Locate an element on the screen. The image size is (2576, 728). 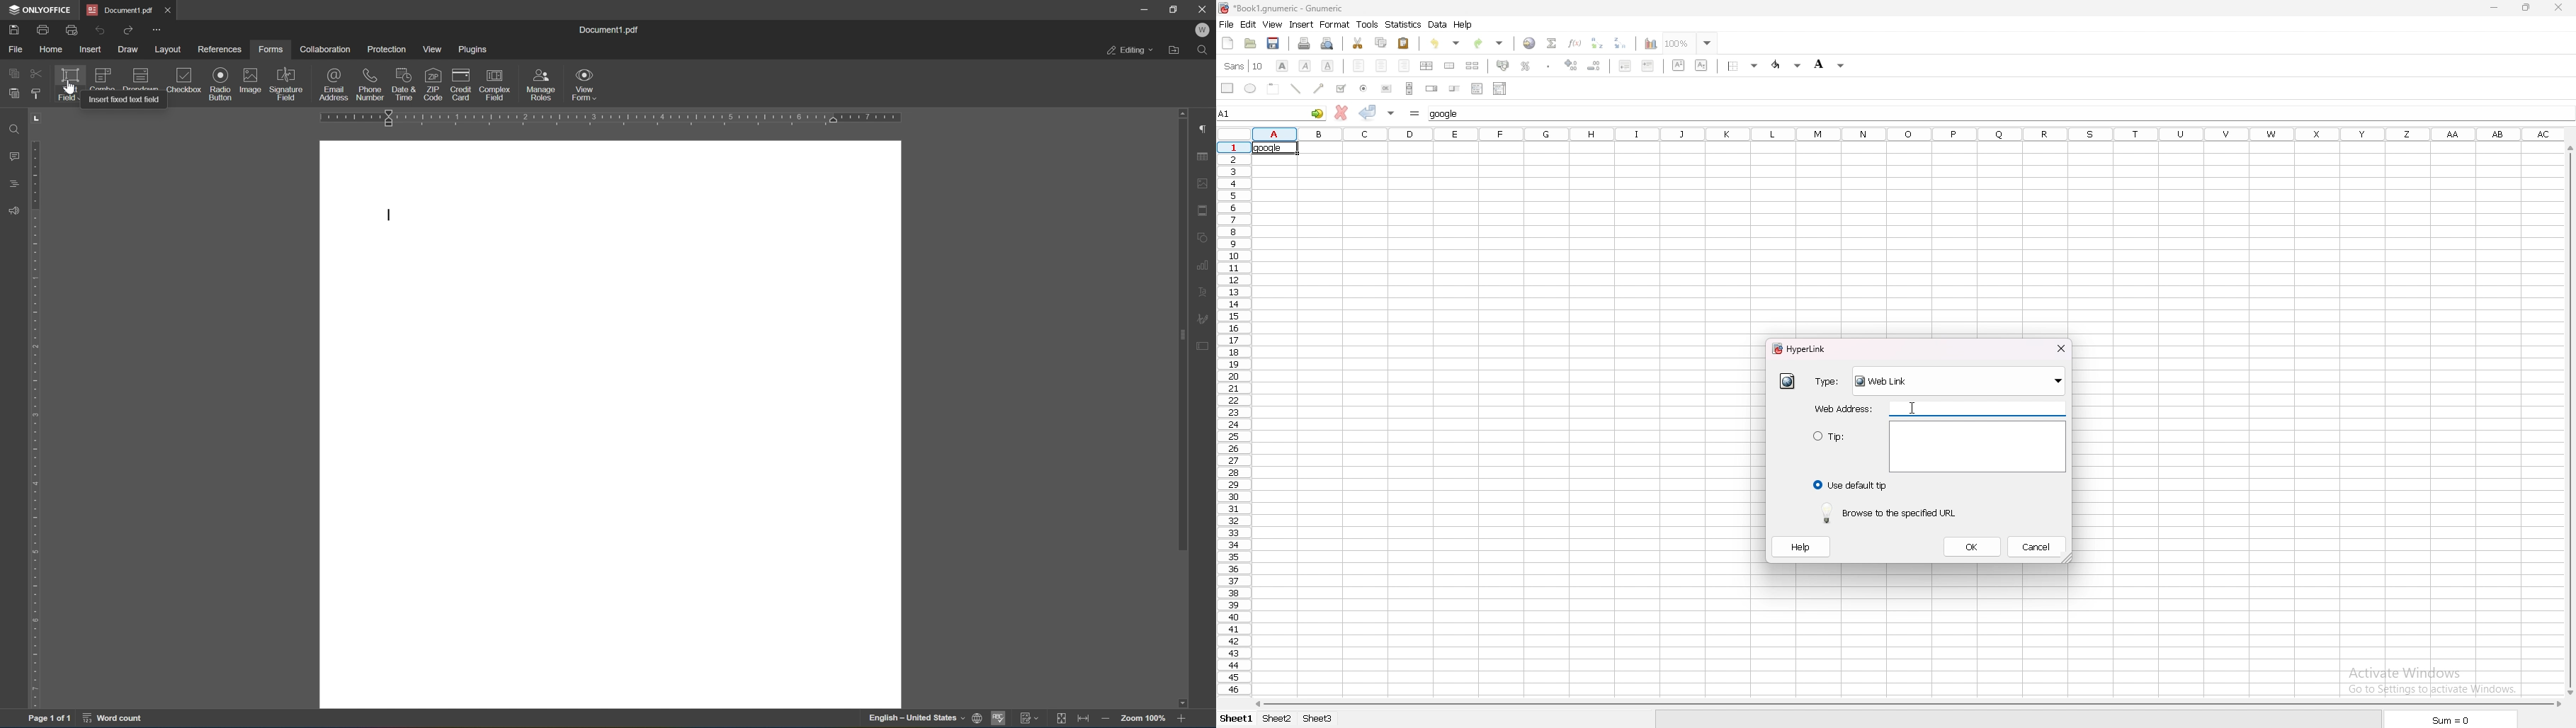
text field is located at coordinates (68, 84).